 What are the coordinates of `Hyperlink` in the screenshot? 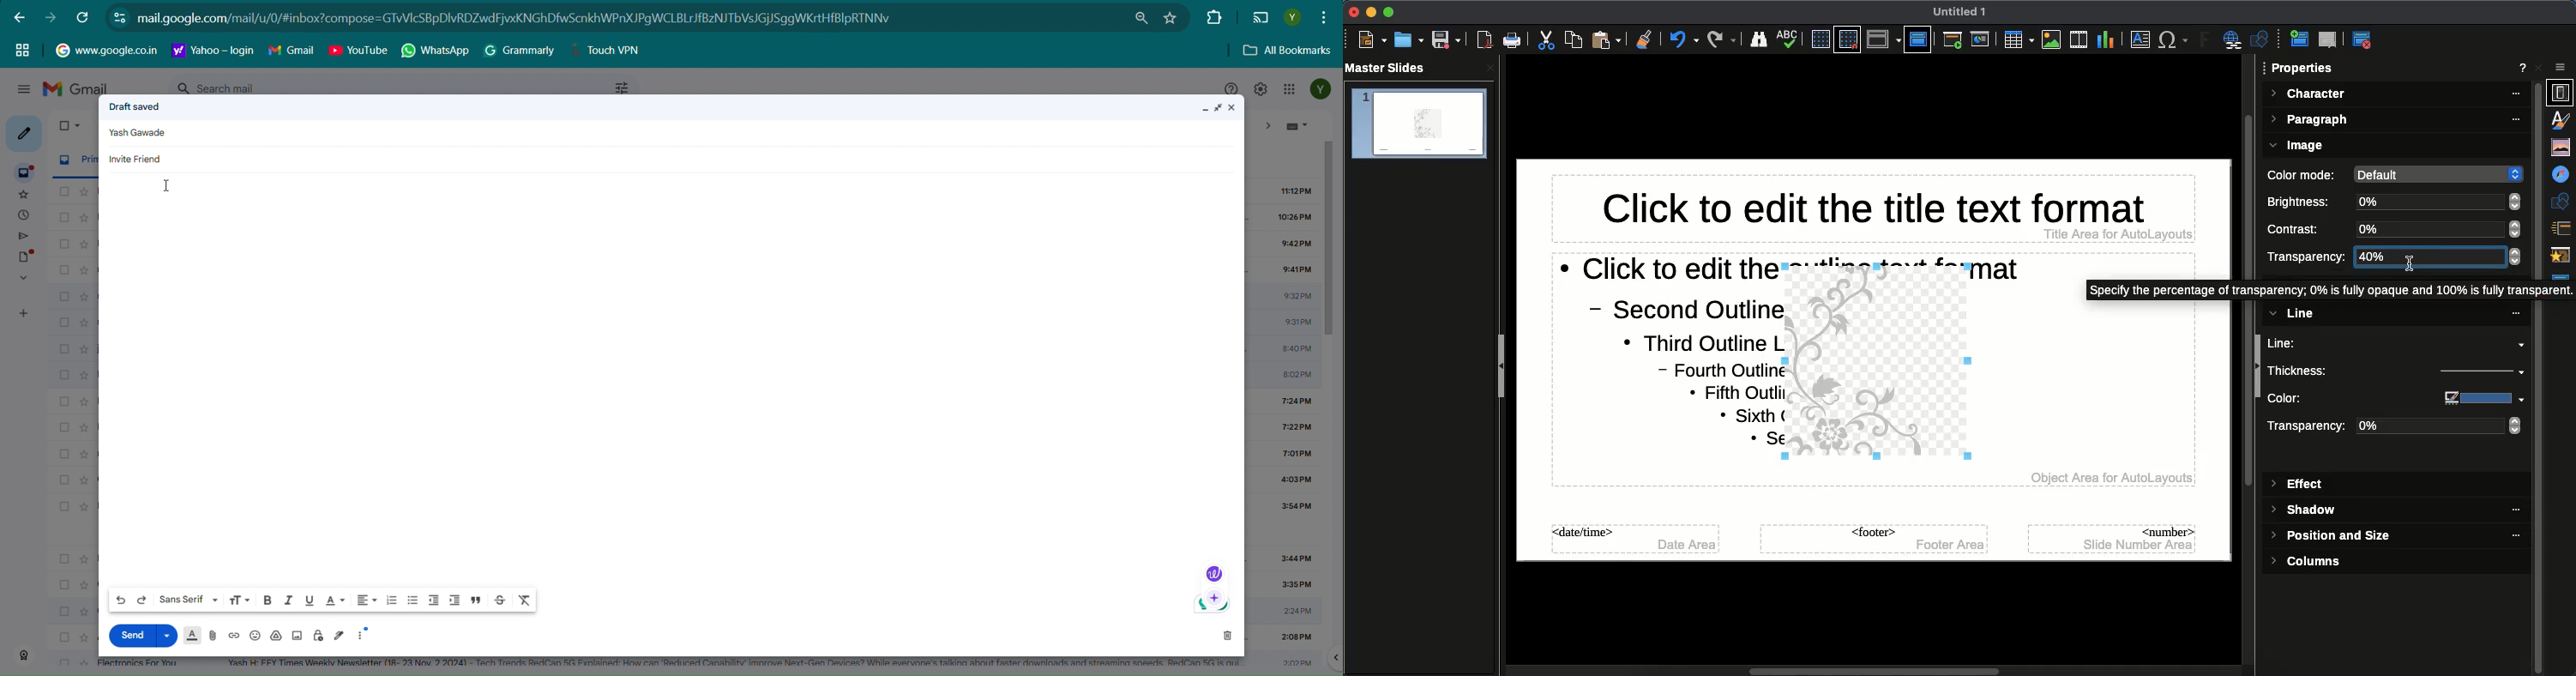 It's located at (213, 50).